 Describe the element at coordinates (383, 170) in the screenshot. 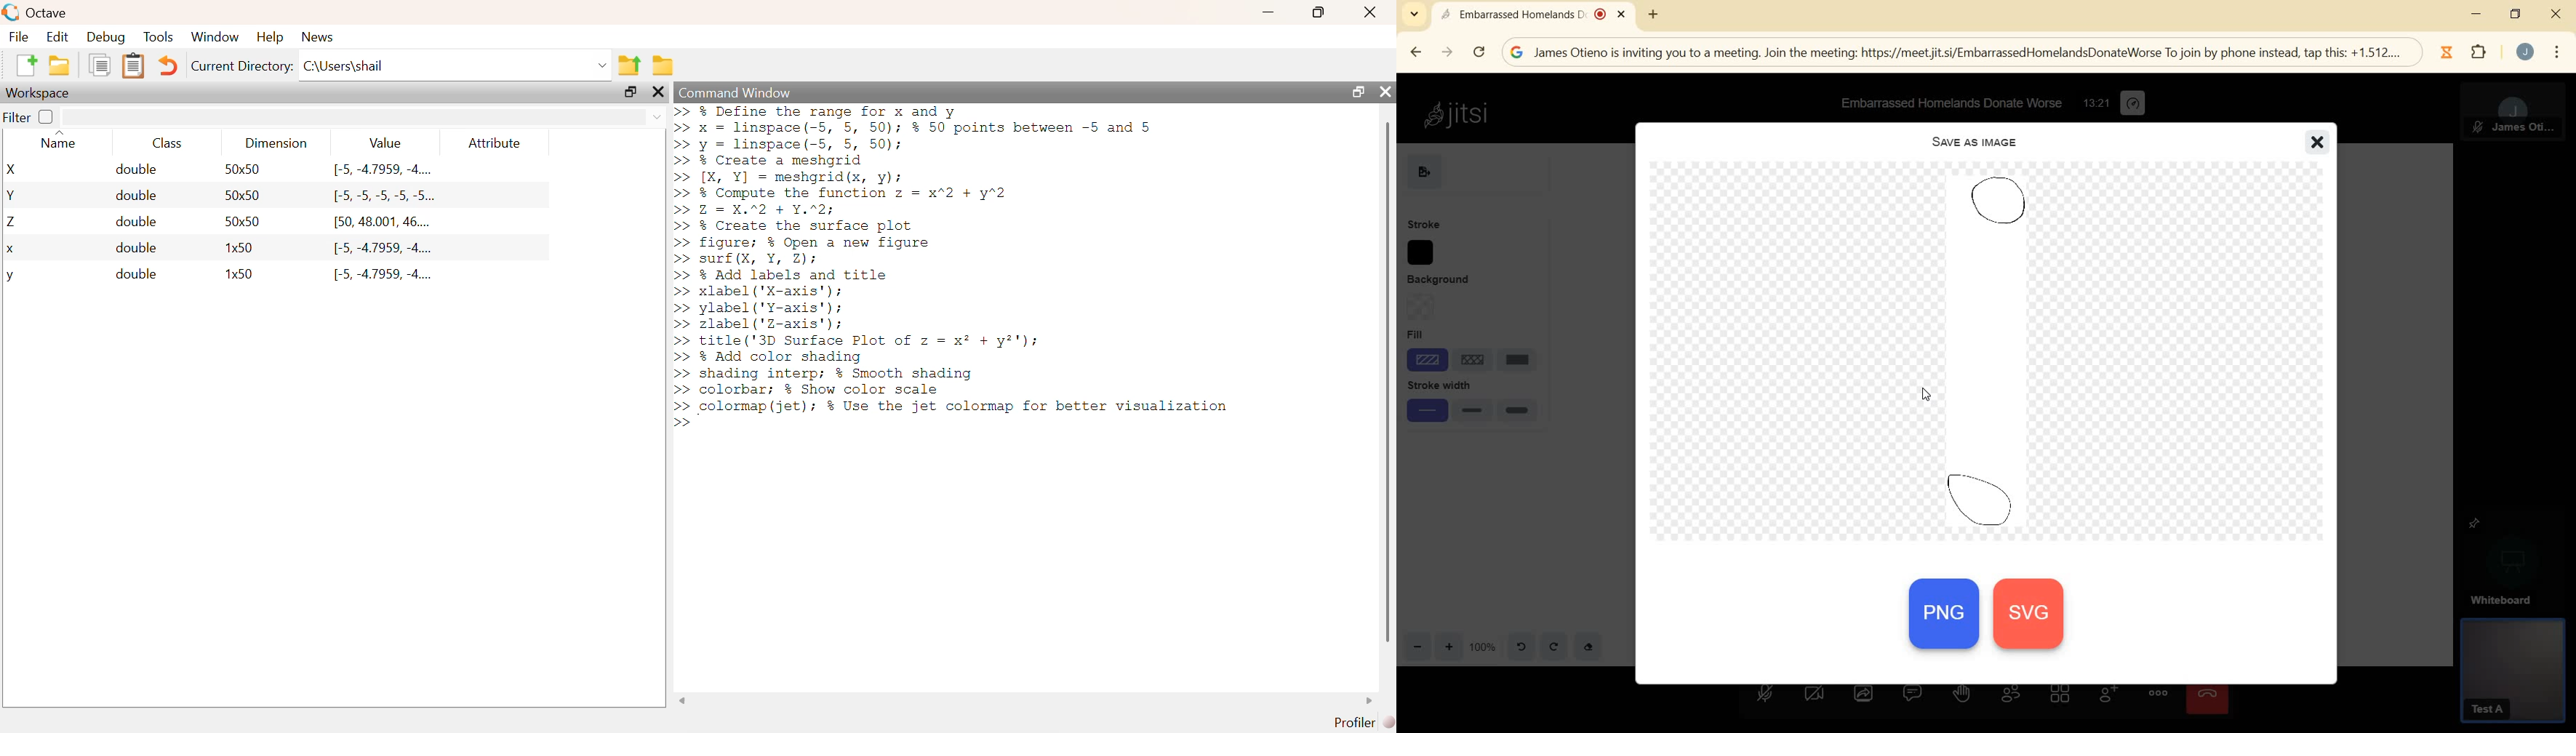

I see `[-5, -4.7959, 4...` at that location.